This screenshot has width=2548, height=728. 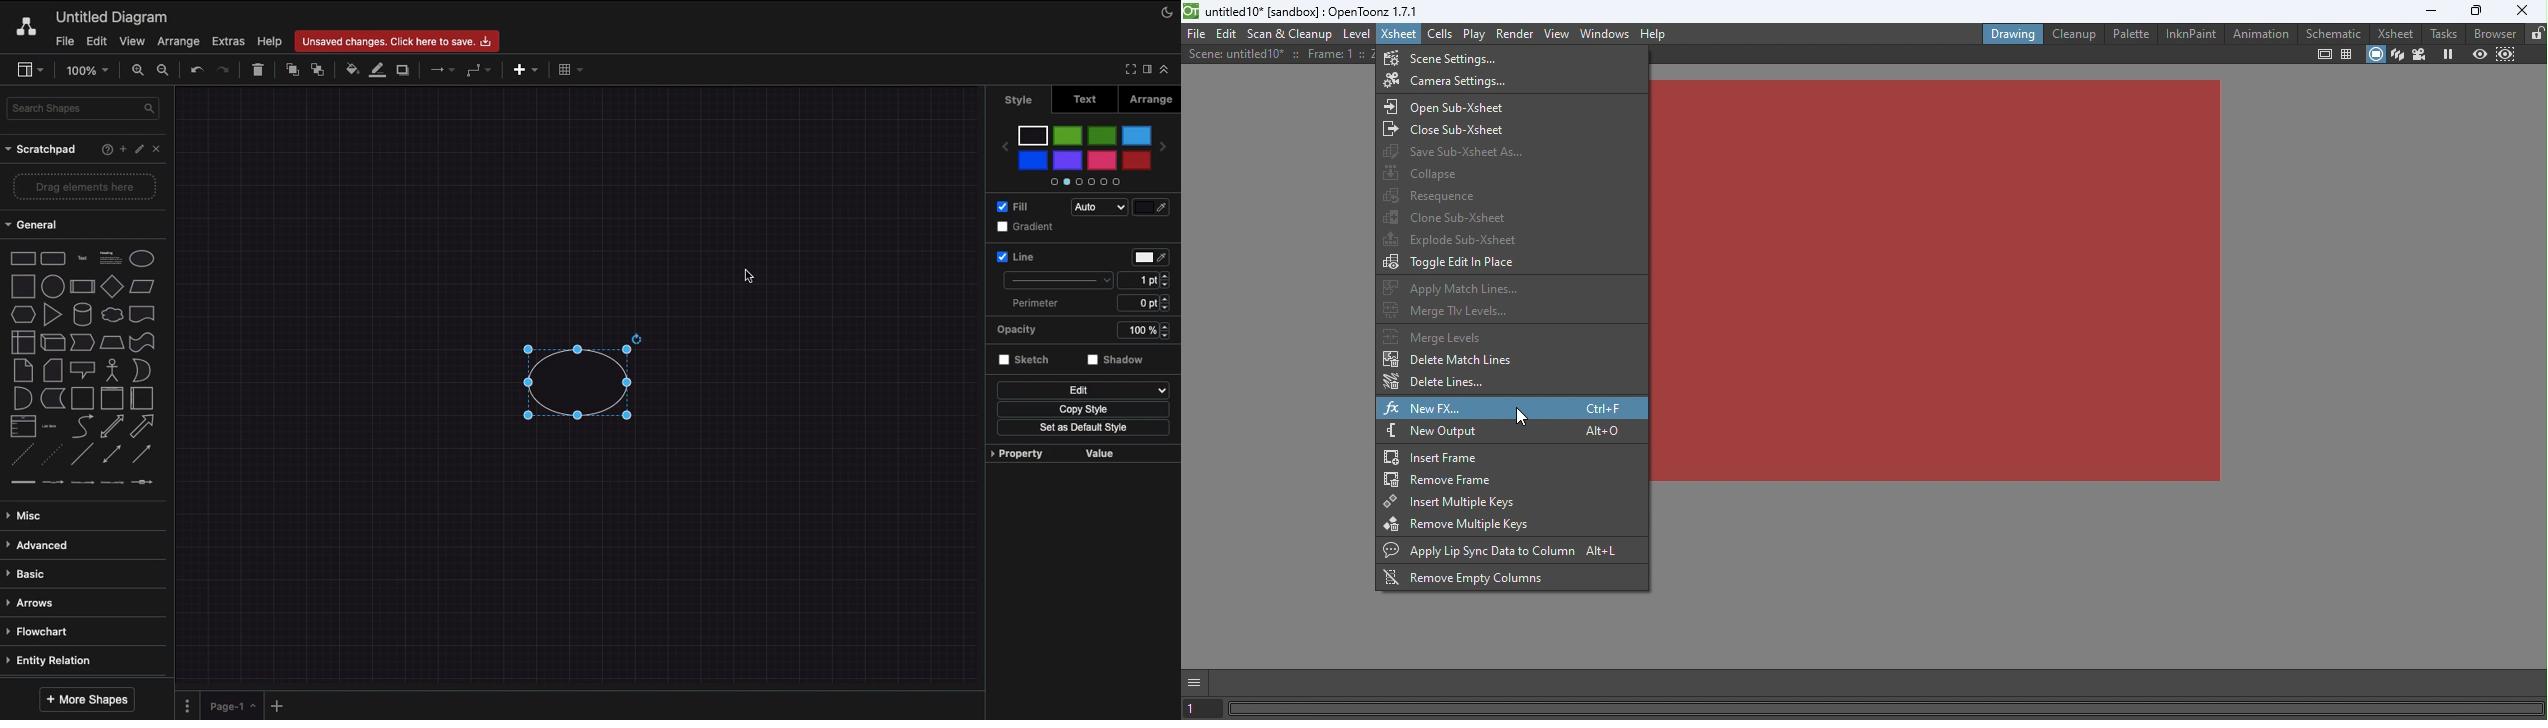 I want to click on Search shapes, so click(x=85, y=111).